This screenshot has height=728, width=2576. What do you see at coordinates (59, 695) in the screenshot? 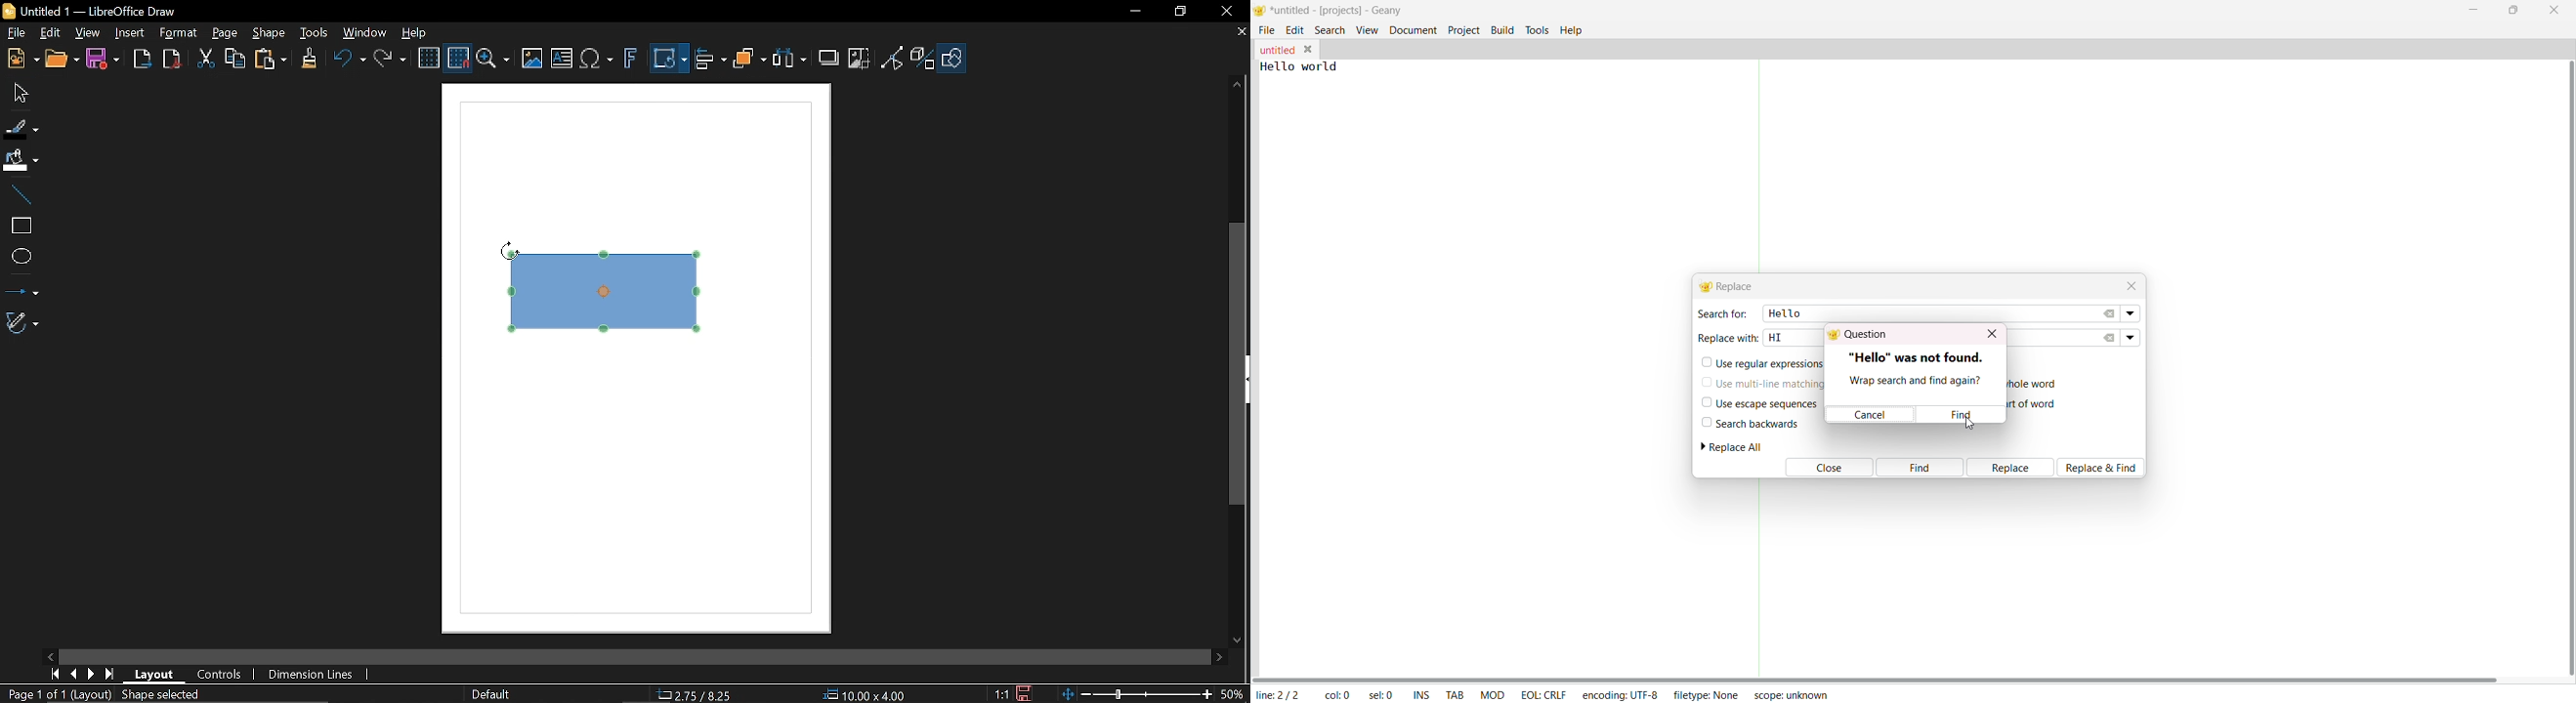
I see `Page 1 of 1 (Layout)` at bounding box center [59, 695].